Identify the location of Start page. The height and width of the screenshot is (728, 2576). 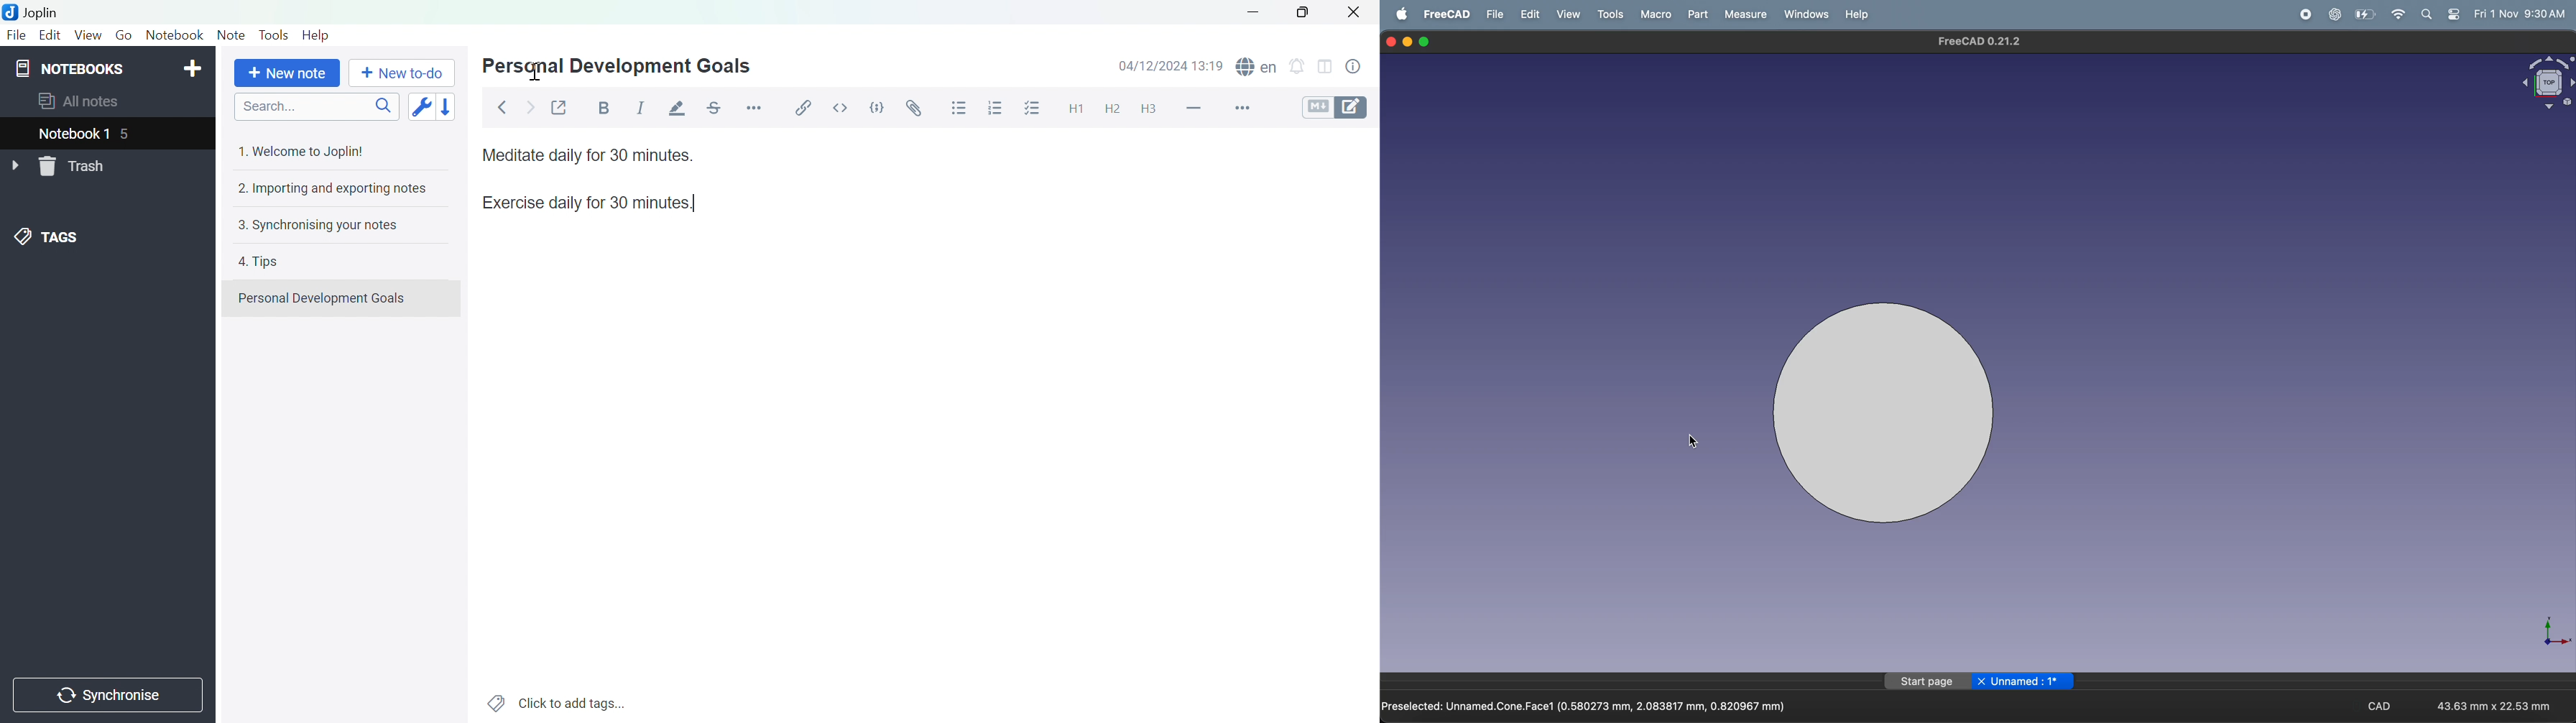
(1927, 682).